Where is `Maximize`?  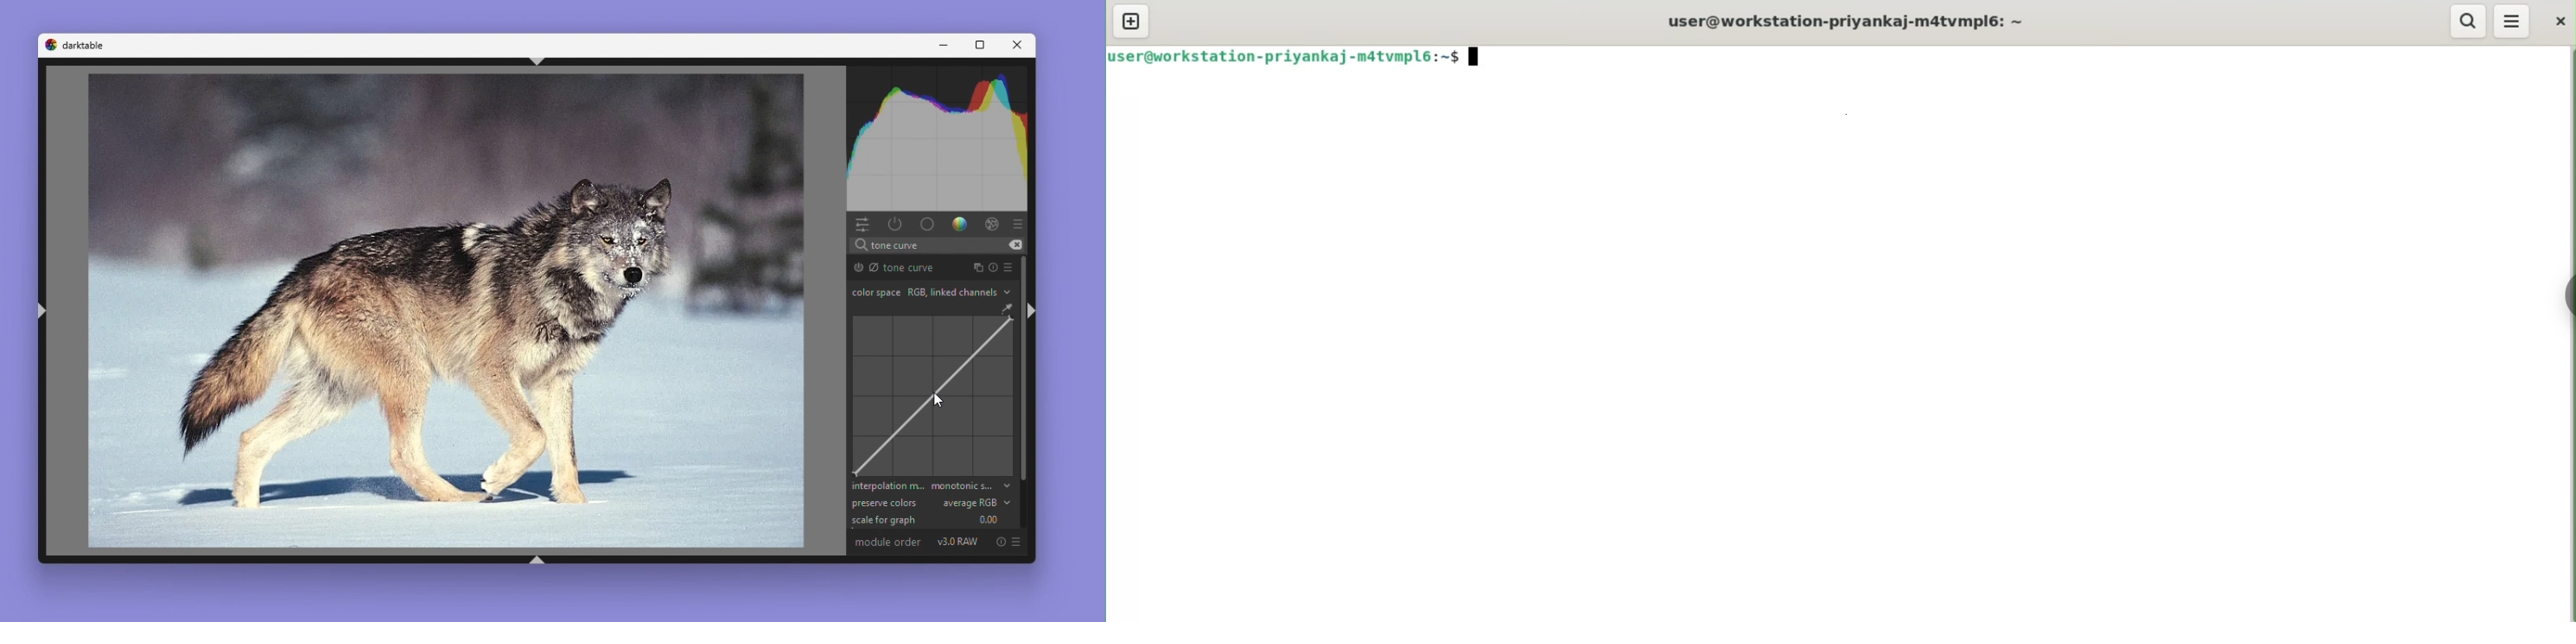
Maximize is located at coordinates (981, 45).